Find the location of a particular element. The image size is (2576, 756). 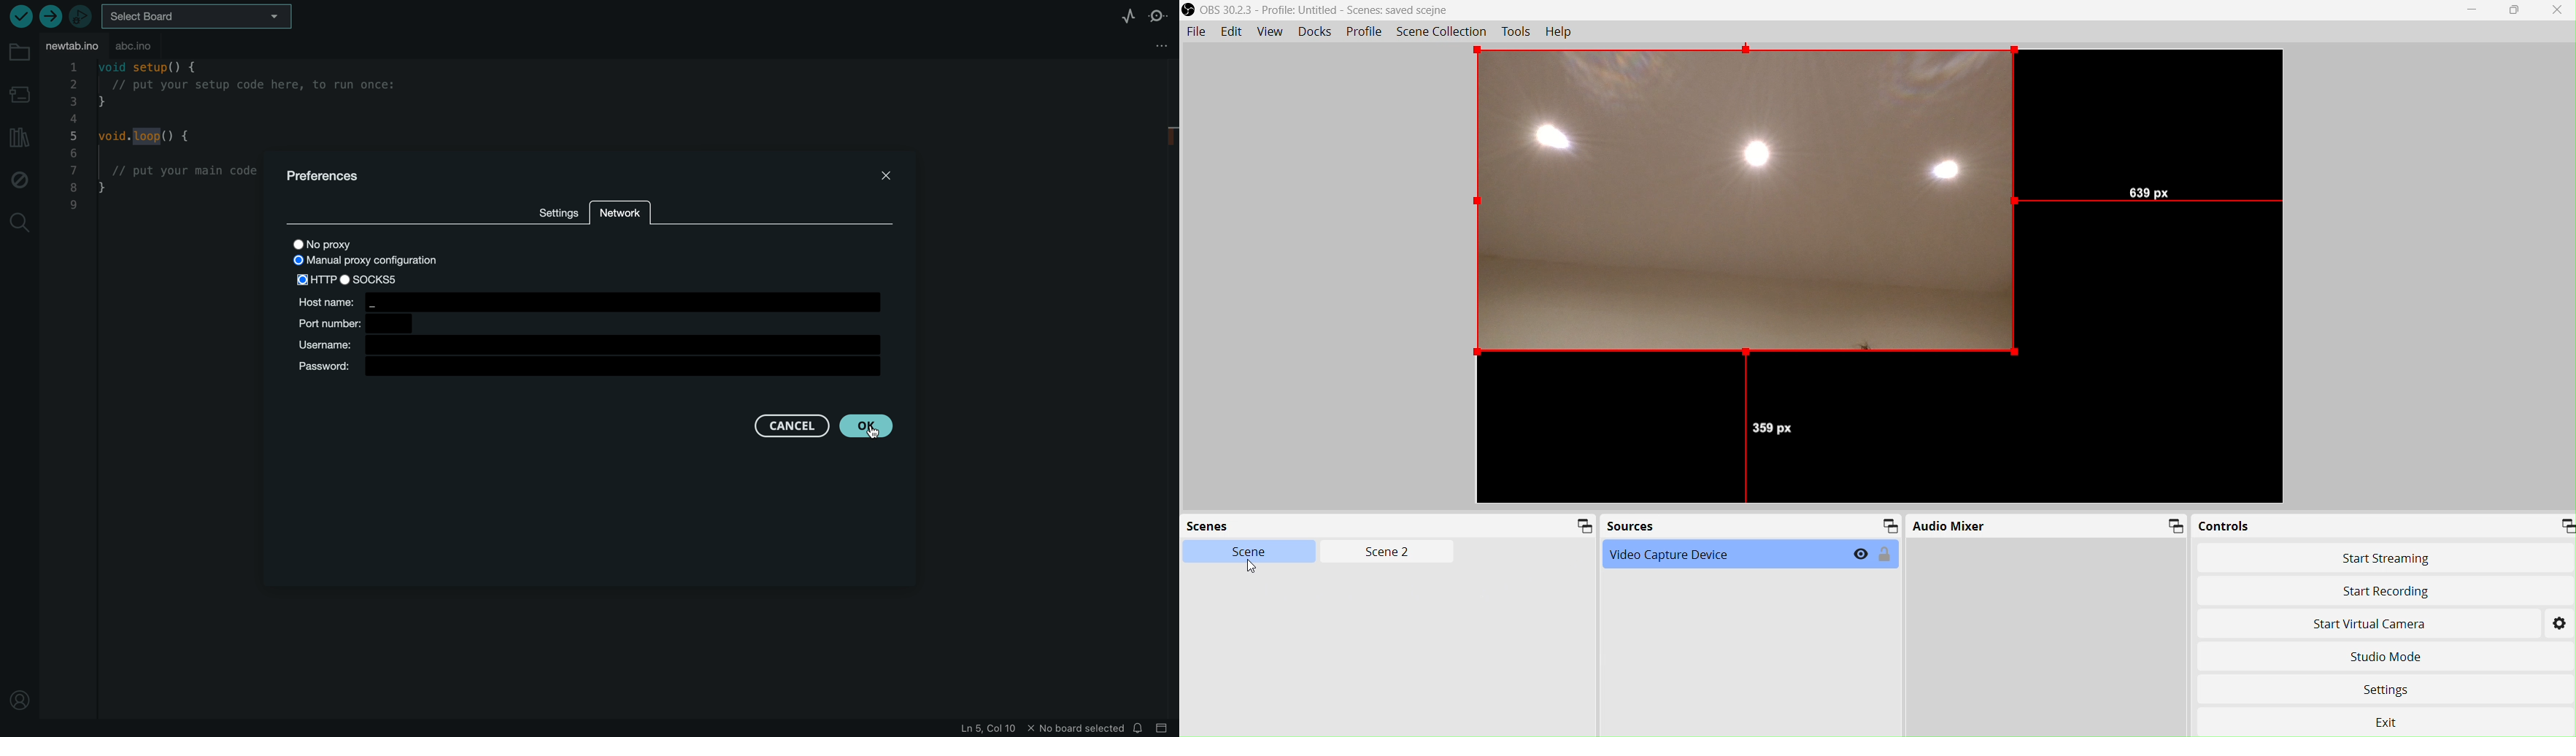

Exit is located at coordinates (2394, 723).